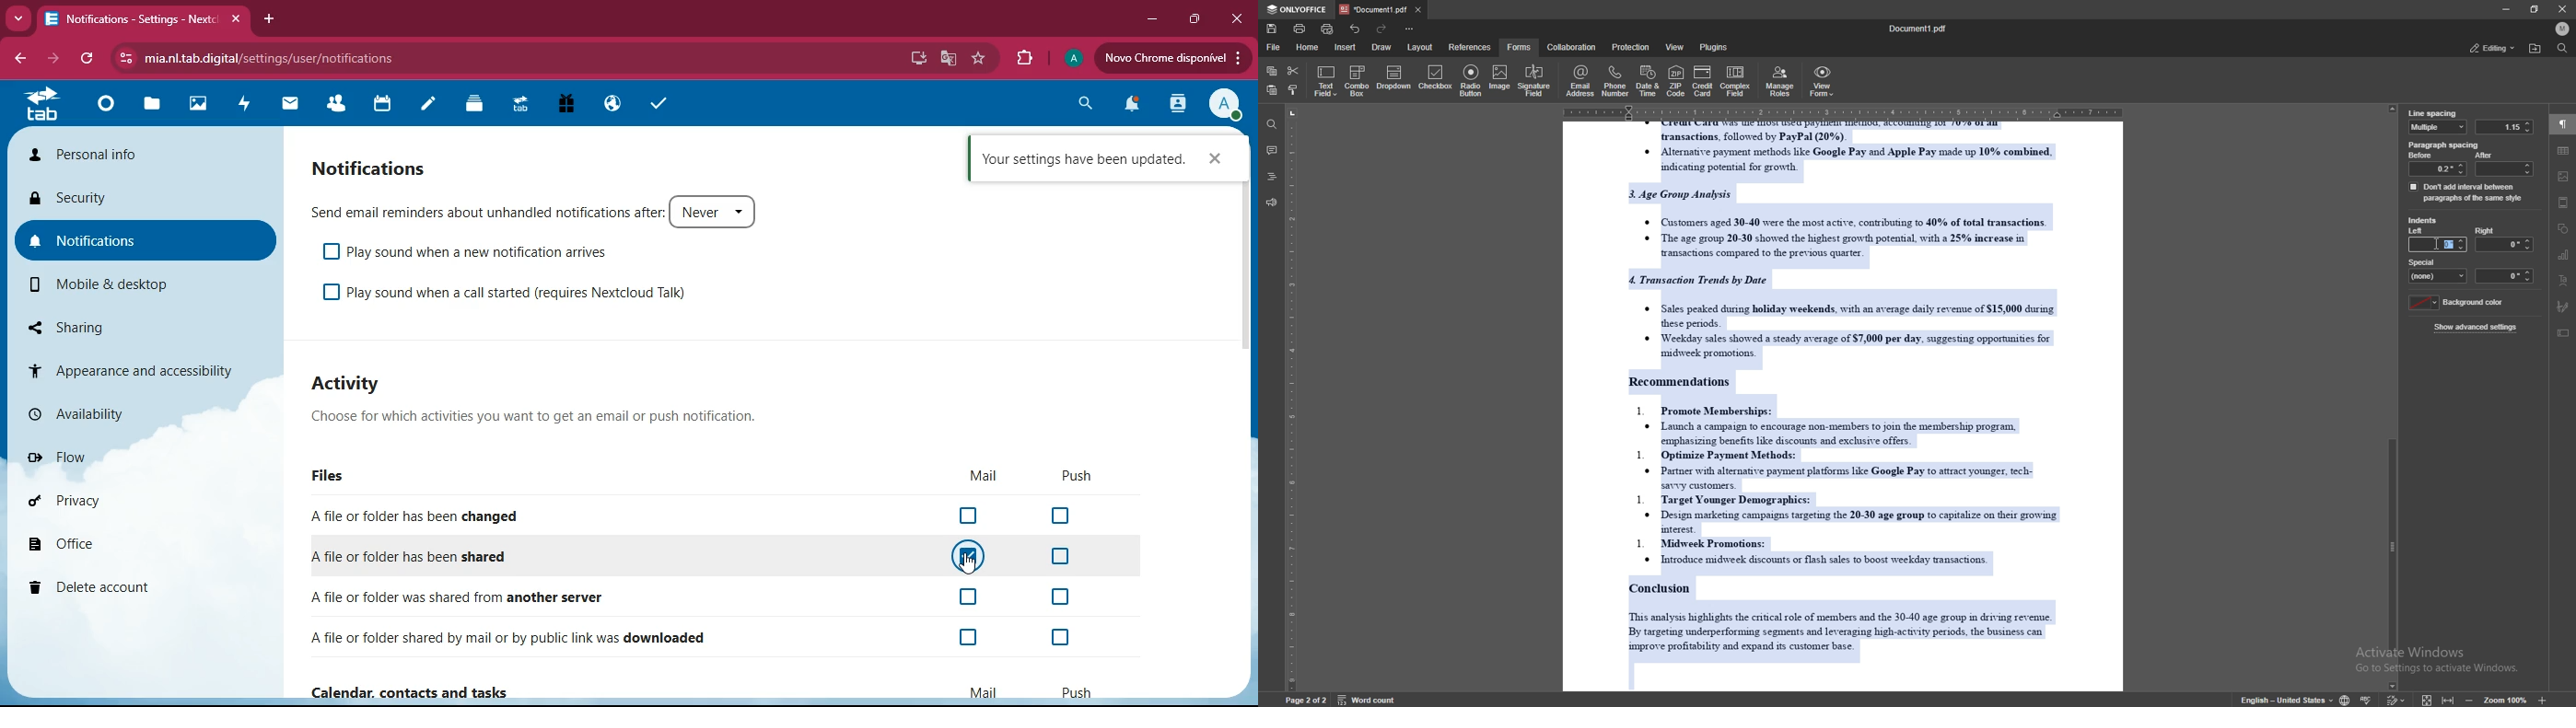 This screenshot has width=2576, height=728. I want to click on credit card, so click(1703, 80).